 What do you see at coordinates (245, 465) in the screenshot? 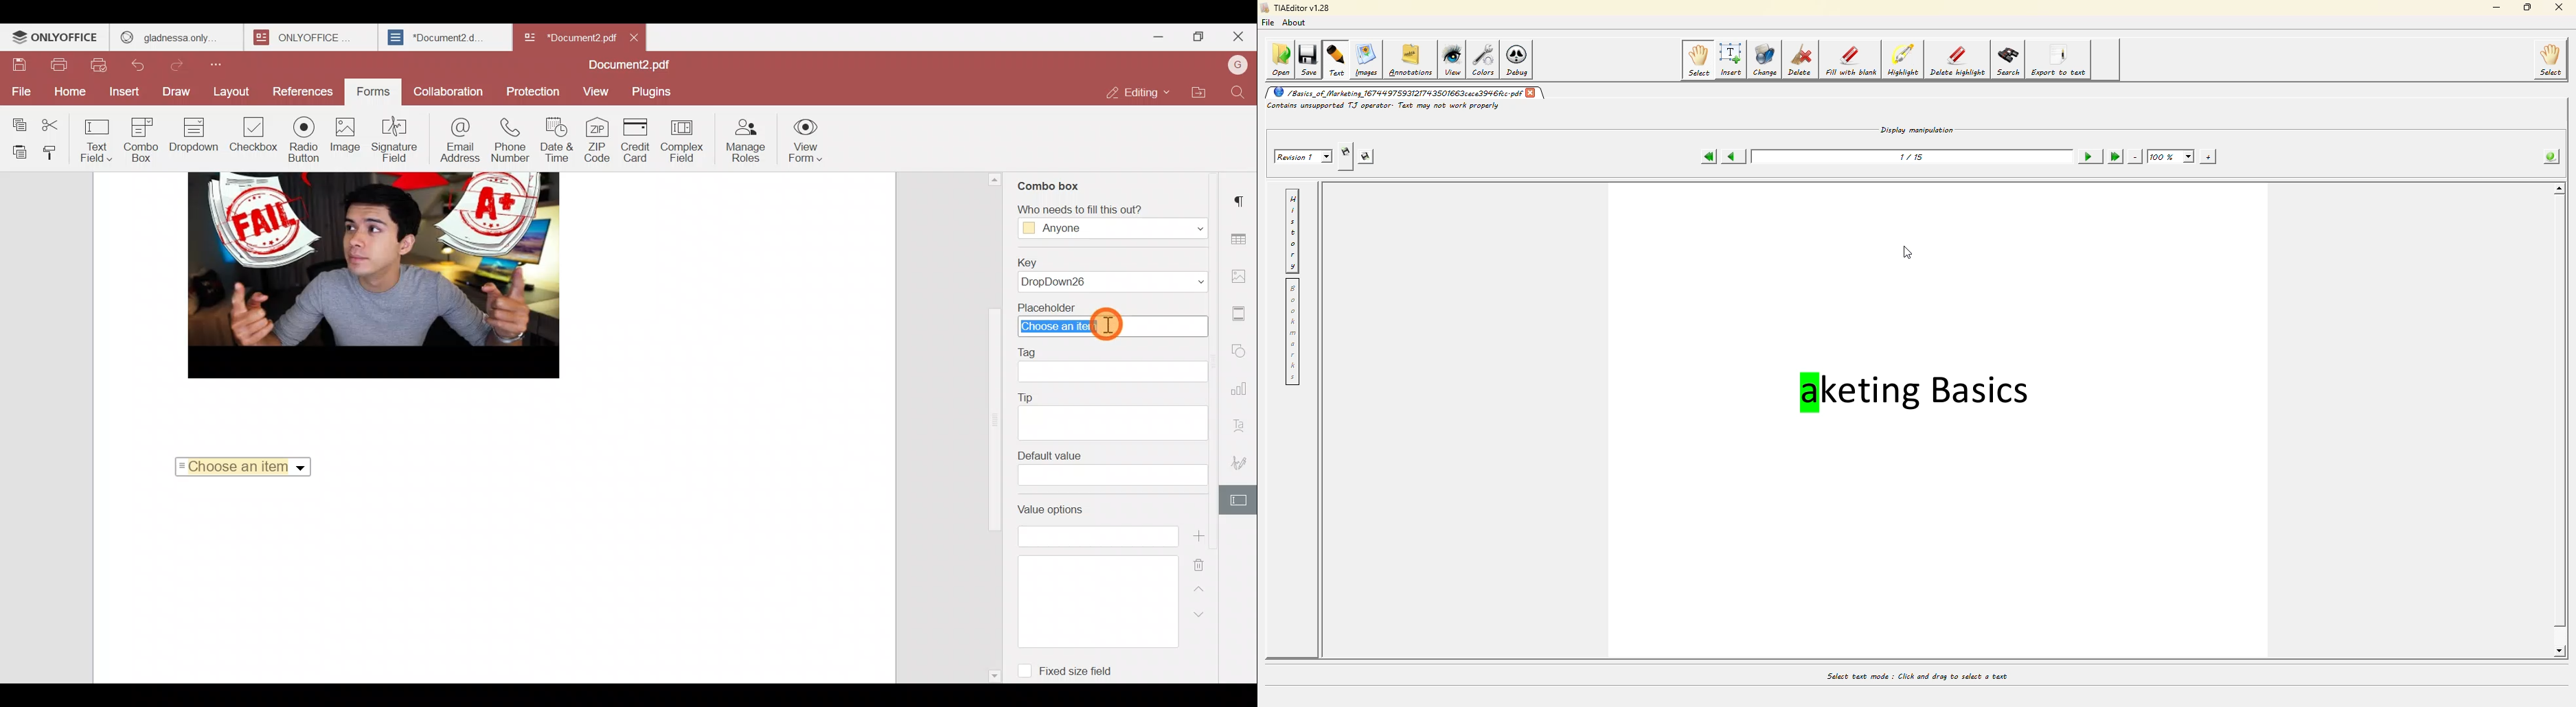
I see `Choose an item` at bounding box center [245, 465].